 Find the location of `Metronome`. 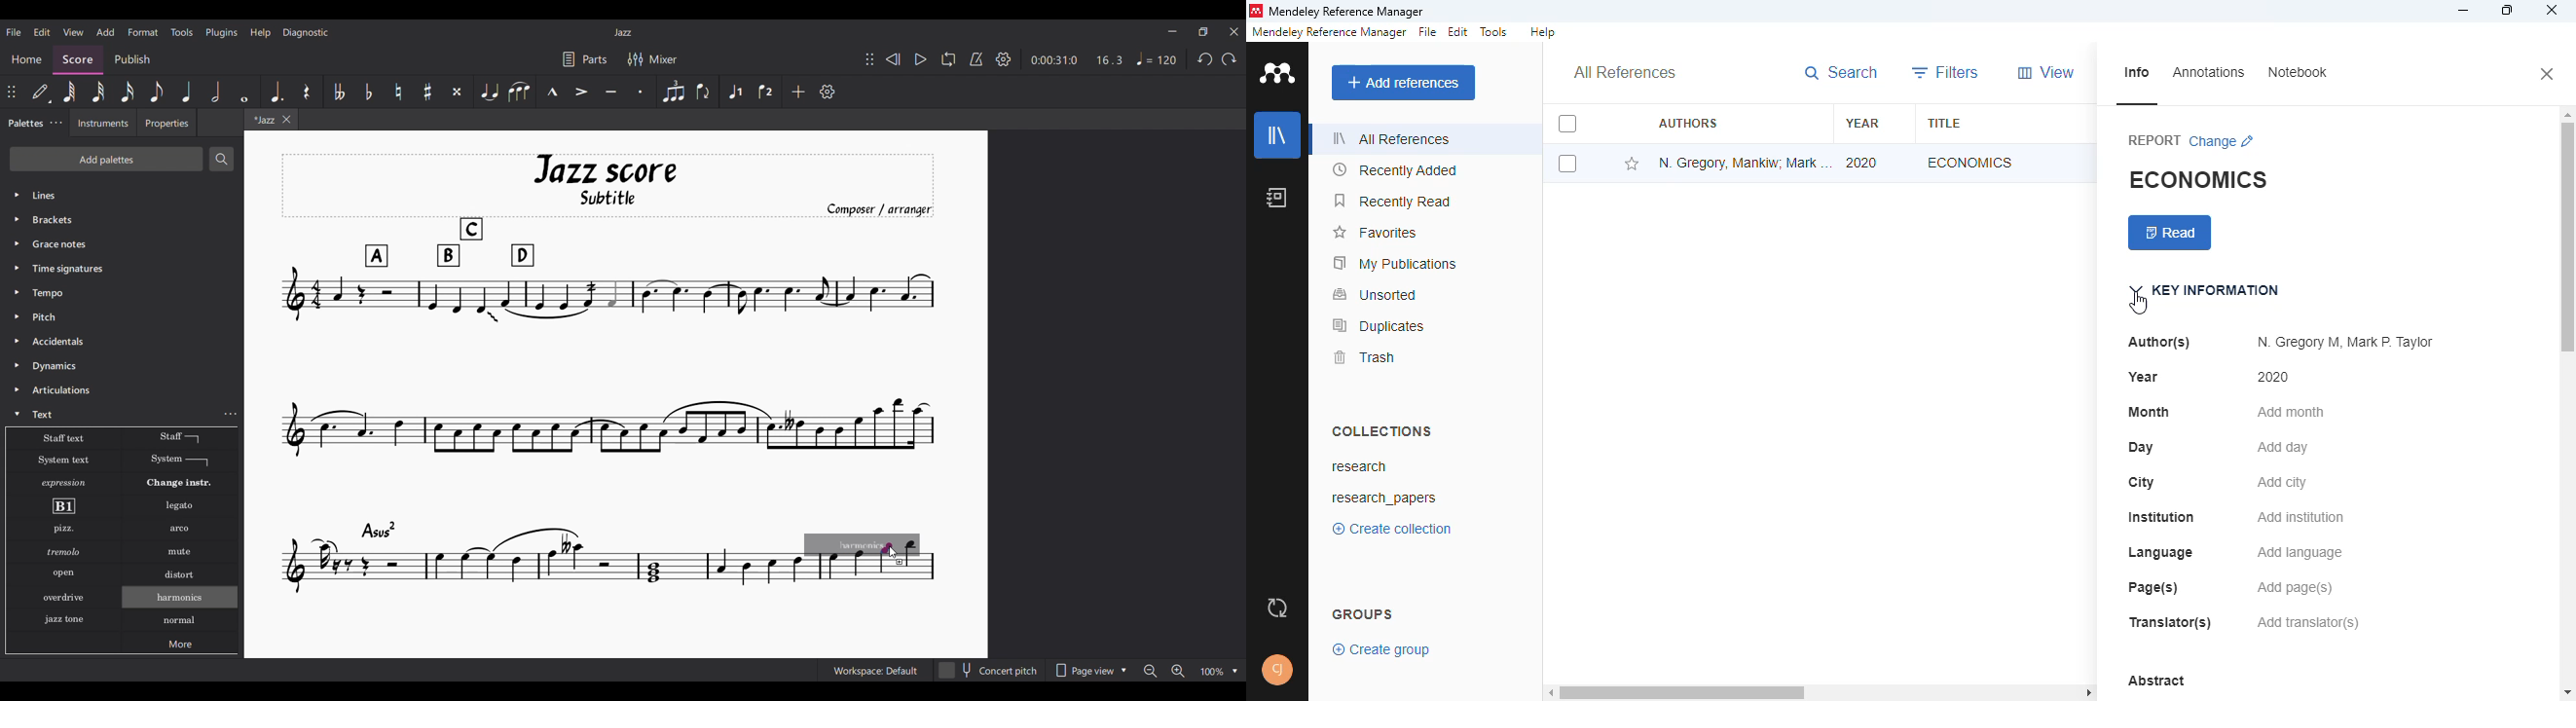

Metronome is located at coordinates (976, 59).